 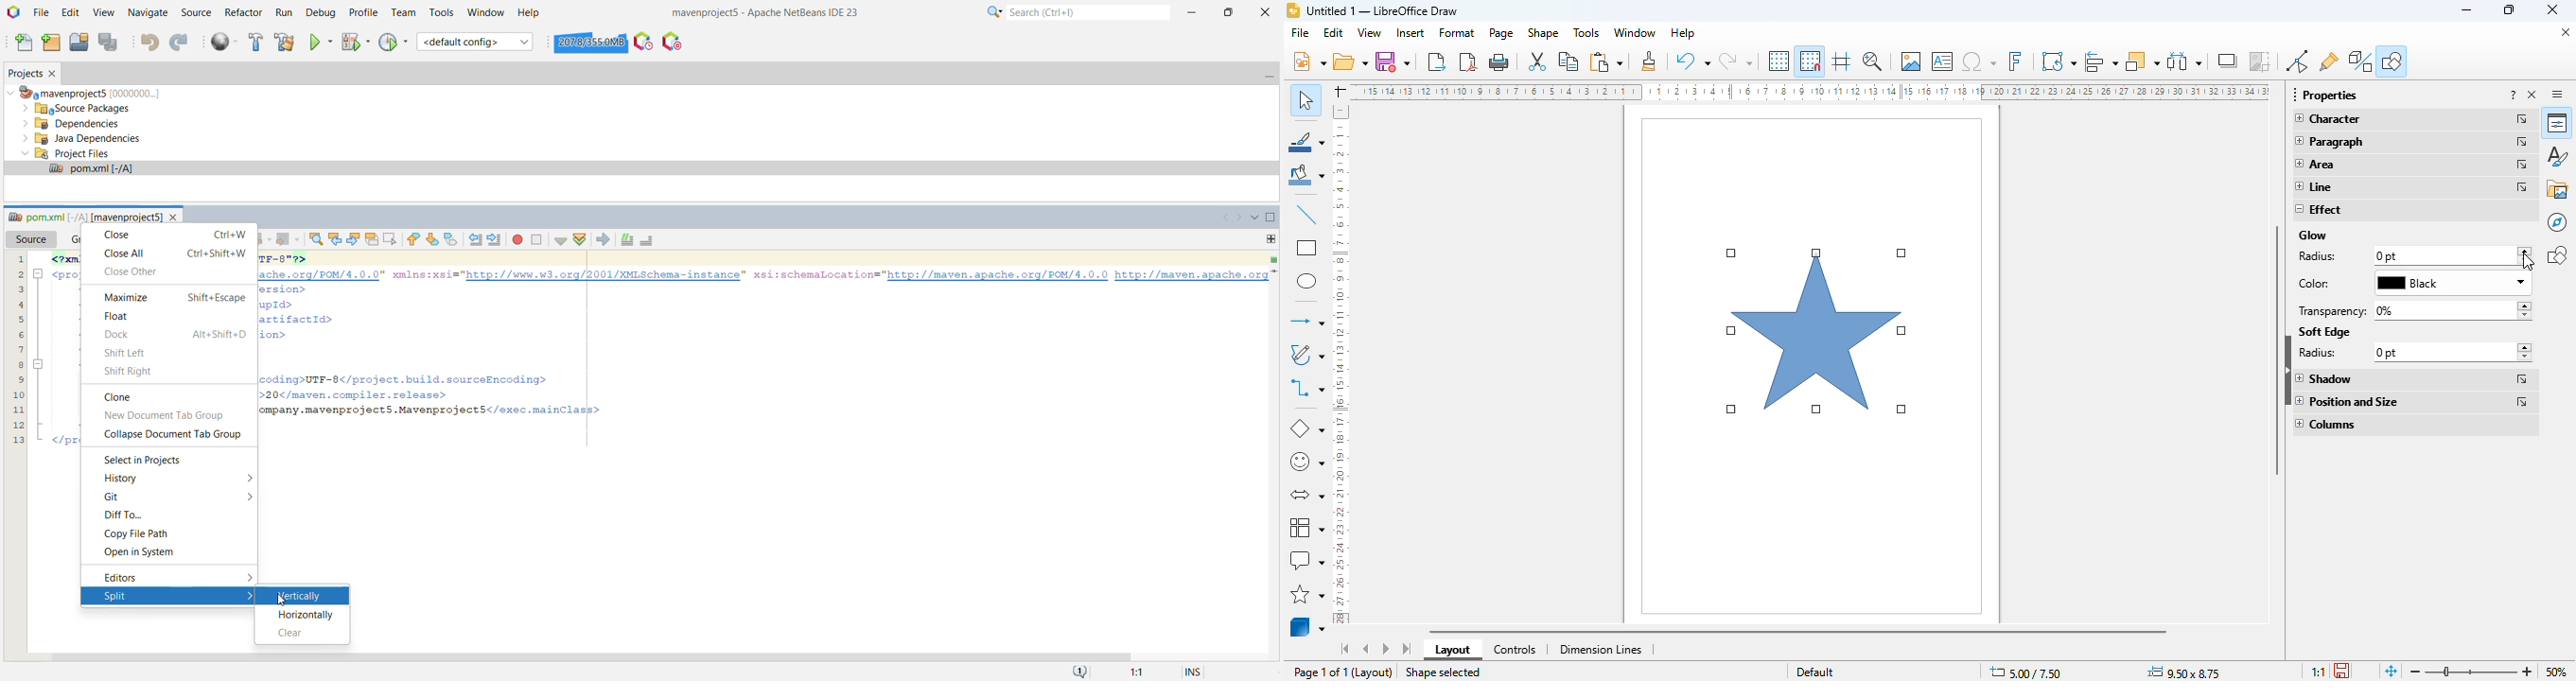 I want to click on helplines while moving, so click(x=1842, y=61).